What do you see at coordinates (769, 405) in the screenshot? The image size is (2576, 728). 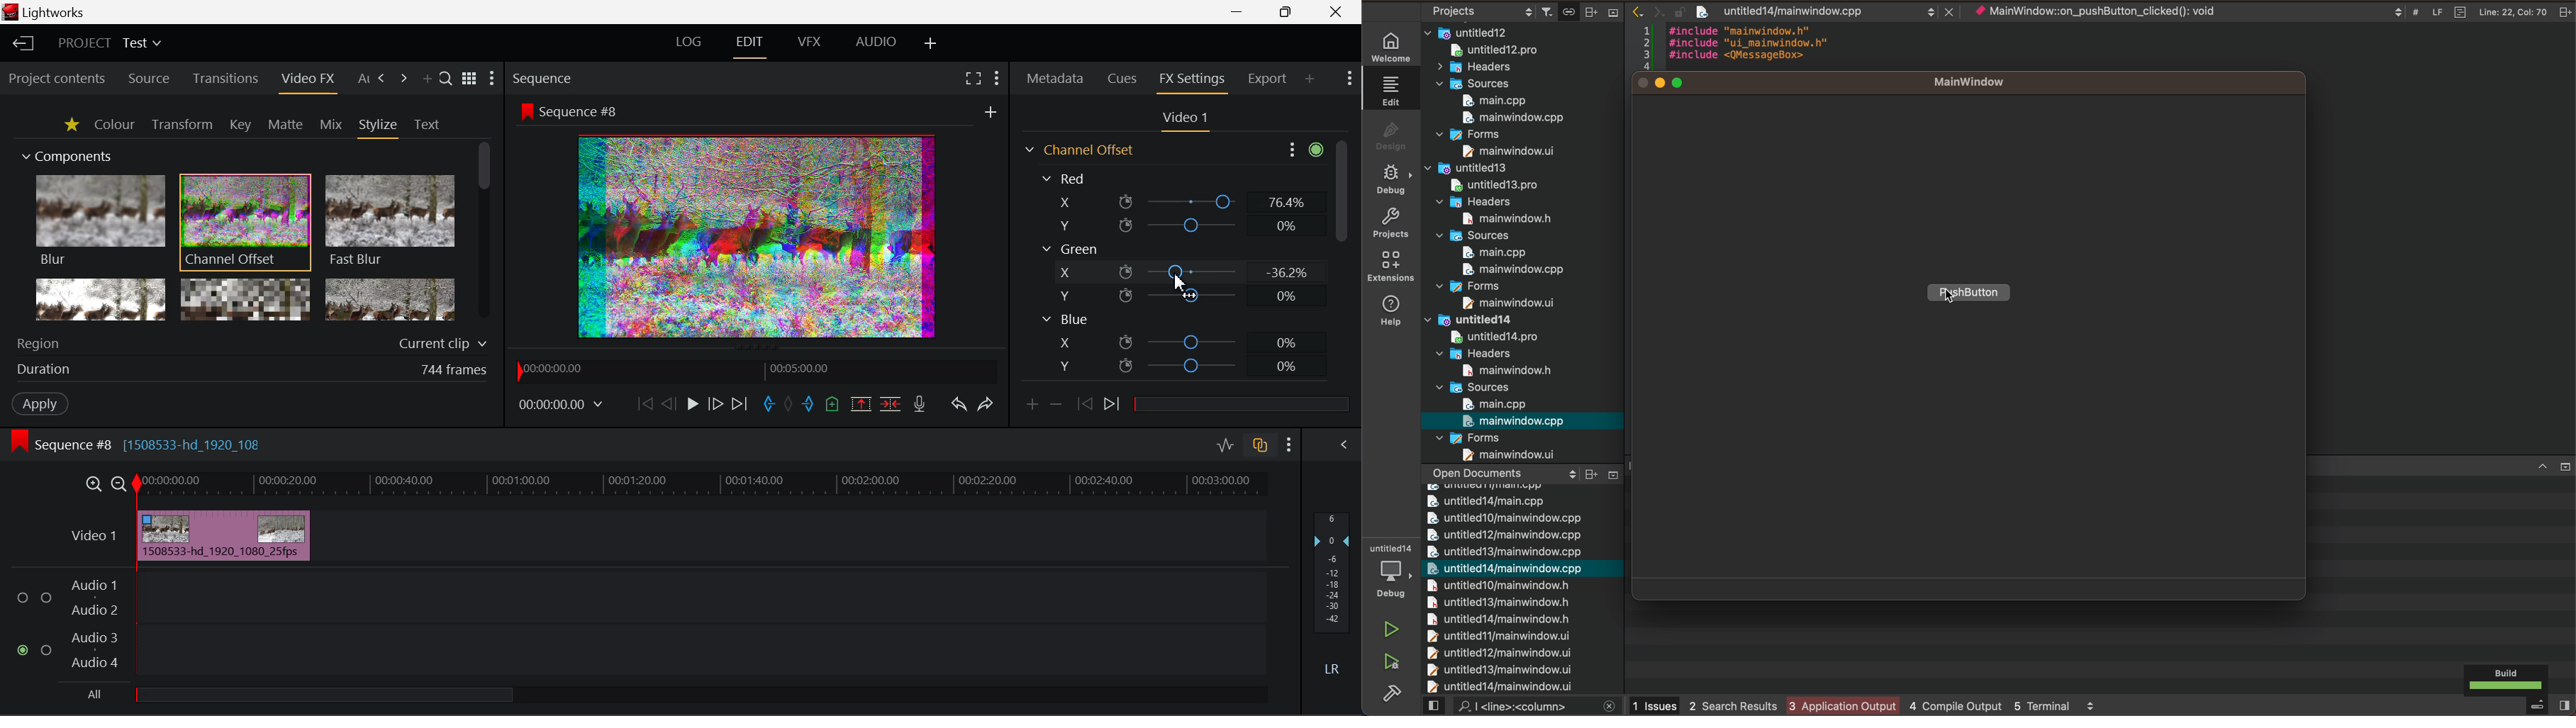 I see `Mark In` at bounding box center [769, 405].